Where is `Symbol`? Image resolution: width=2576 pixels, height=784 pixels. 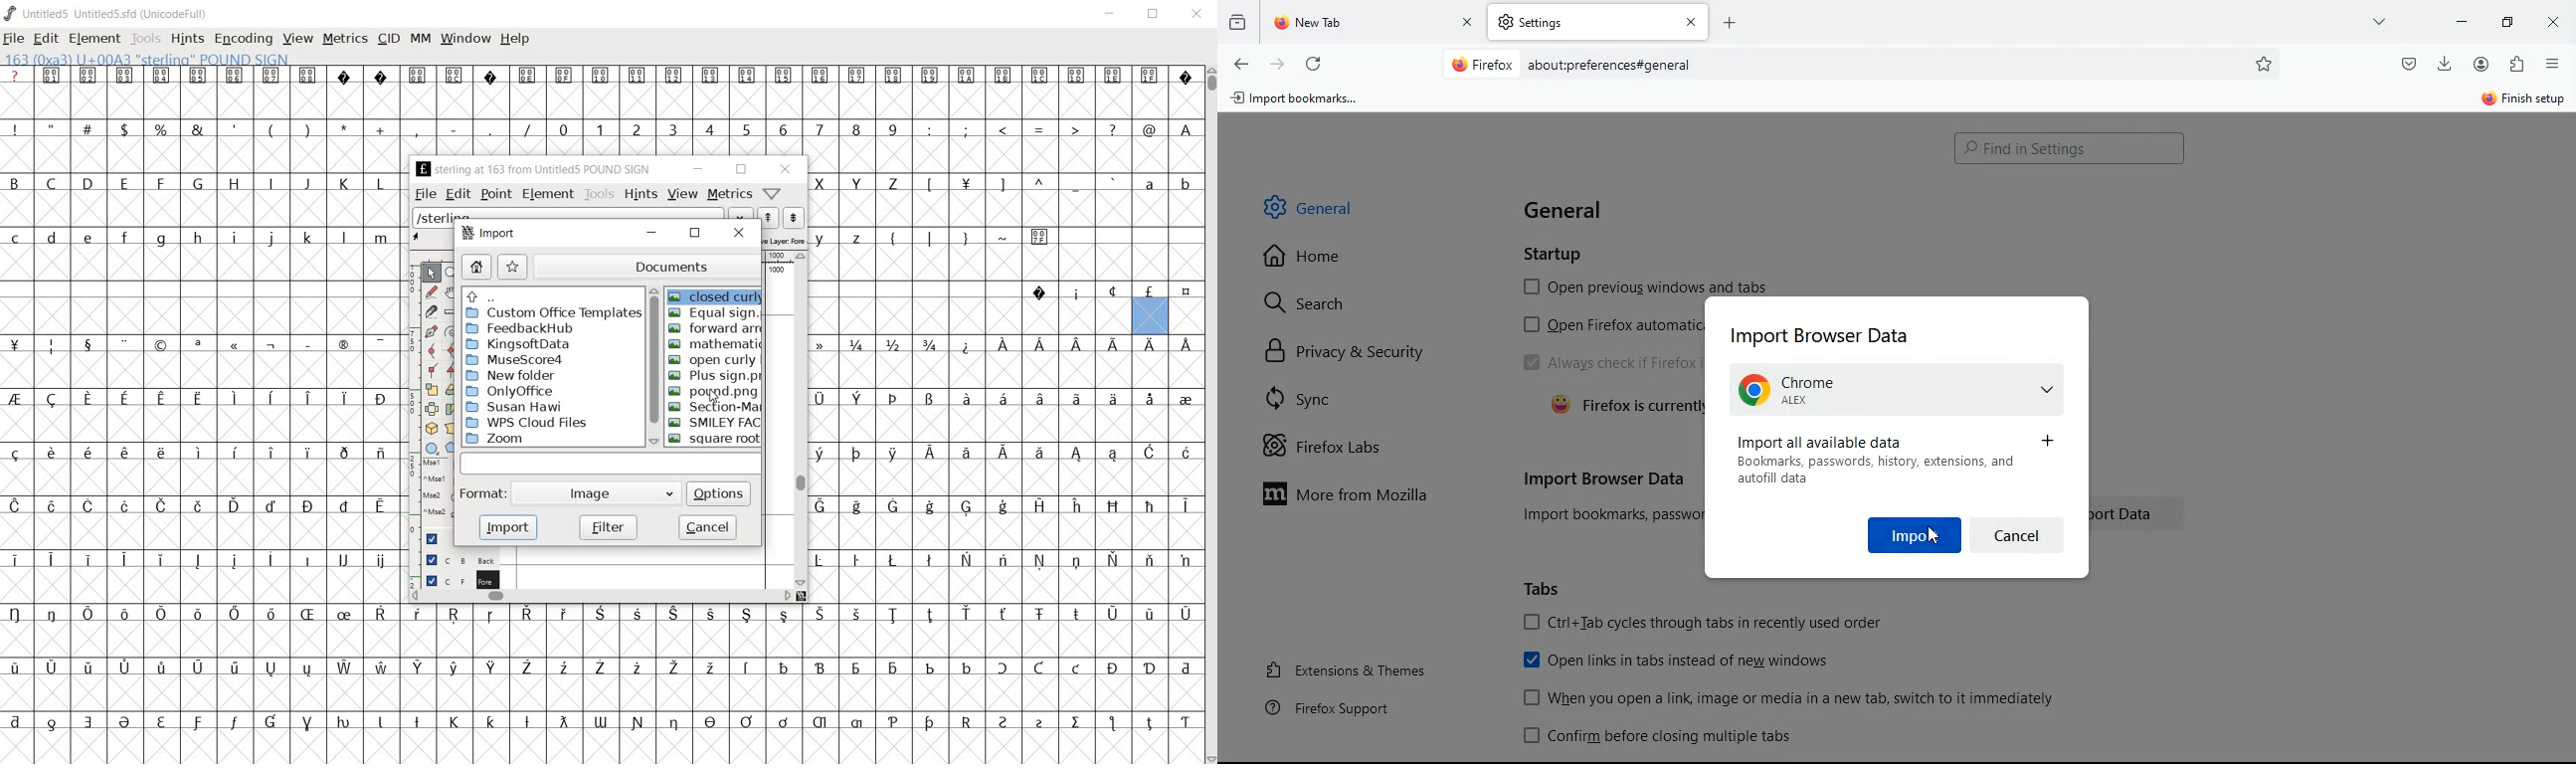 Symbol is located at coordinates (857, 668).